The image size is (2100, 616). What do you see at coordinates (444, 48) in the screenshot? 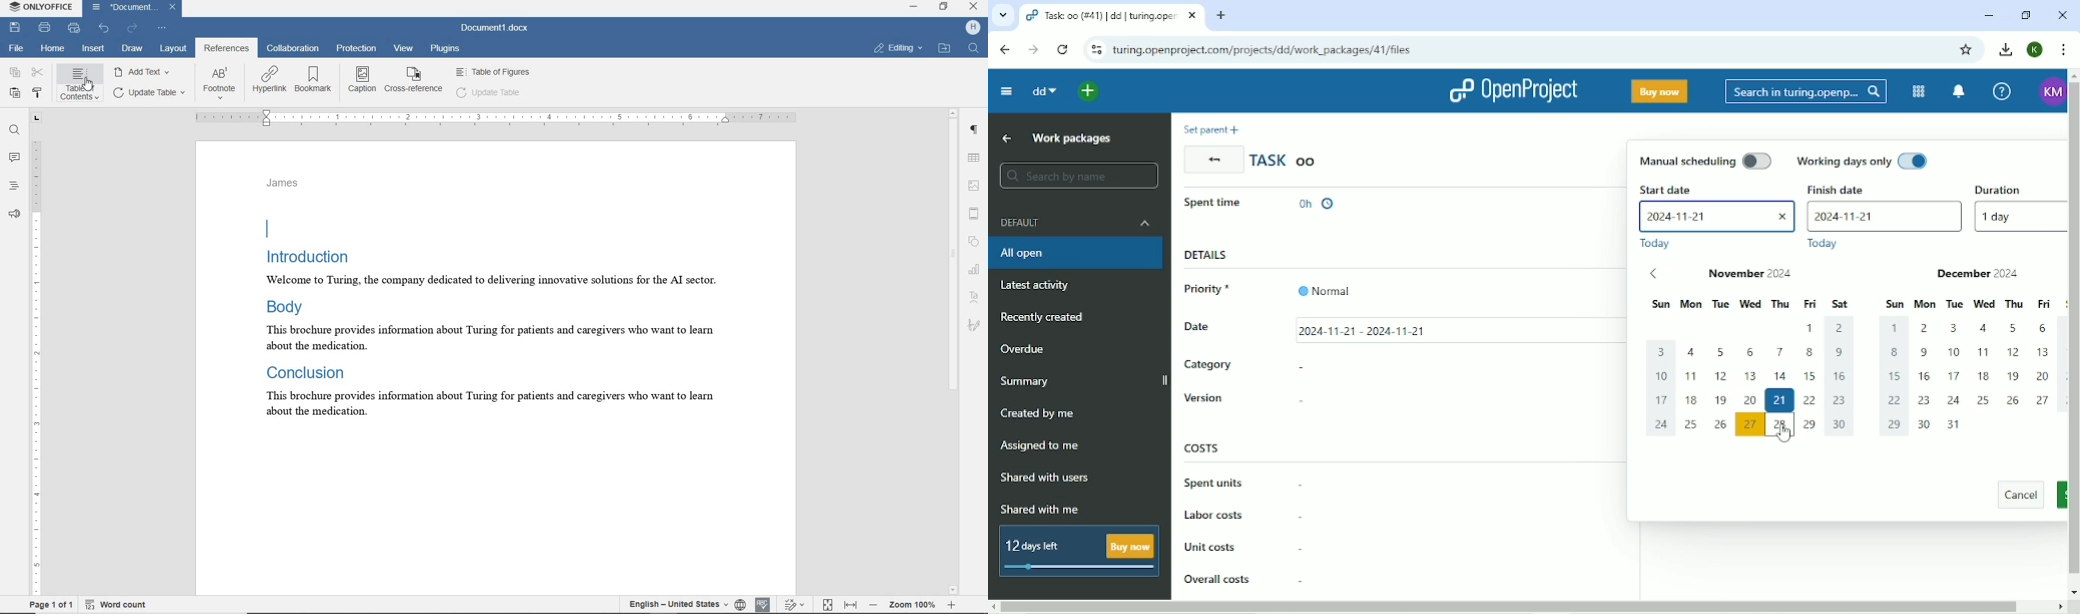
I see `plugins` at bounding box center [444, 48].